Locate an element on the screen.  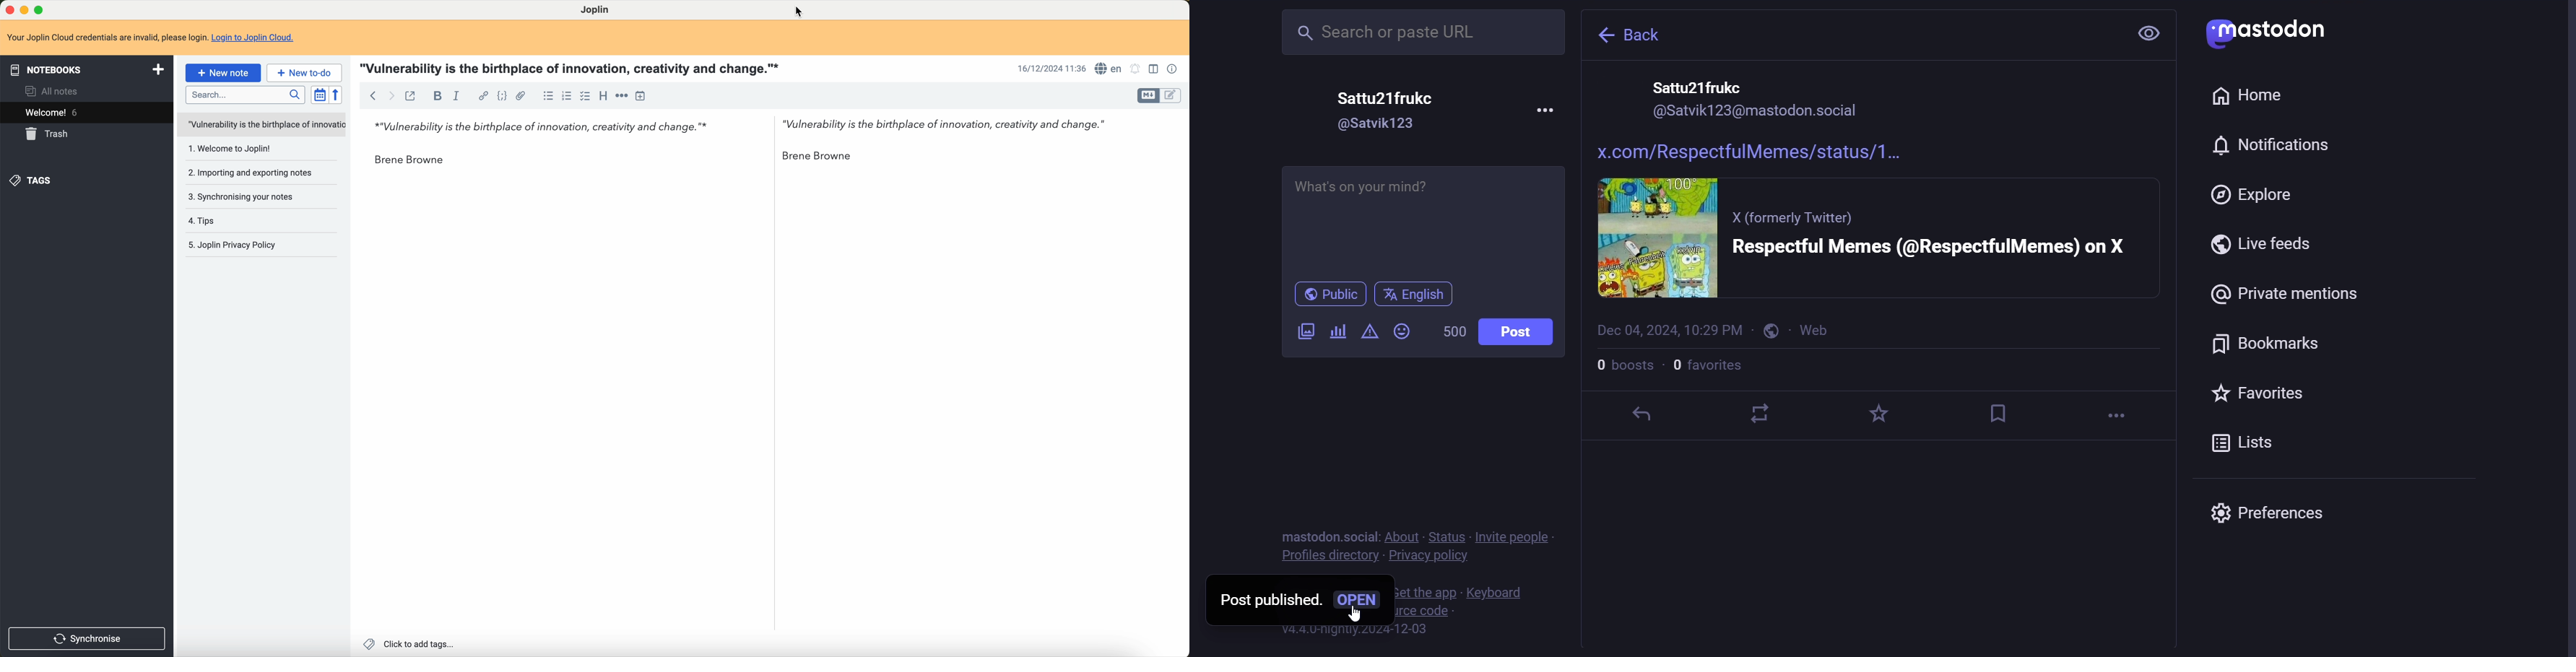
synchronise is located at coordinates (89, 638).